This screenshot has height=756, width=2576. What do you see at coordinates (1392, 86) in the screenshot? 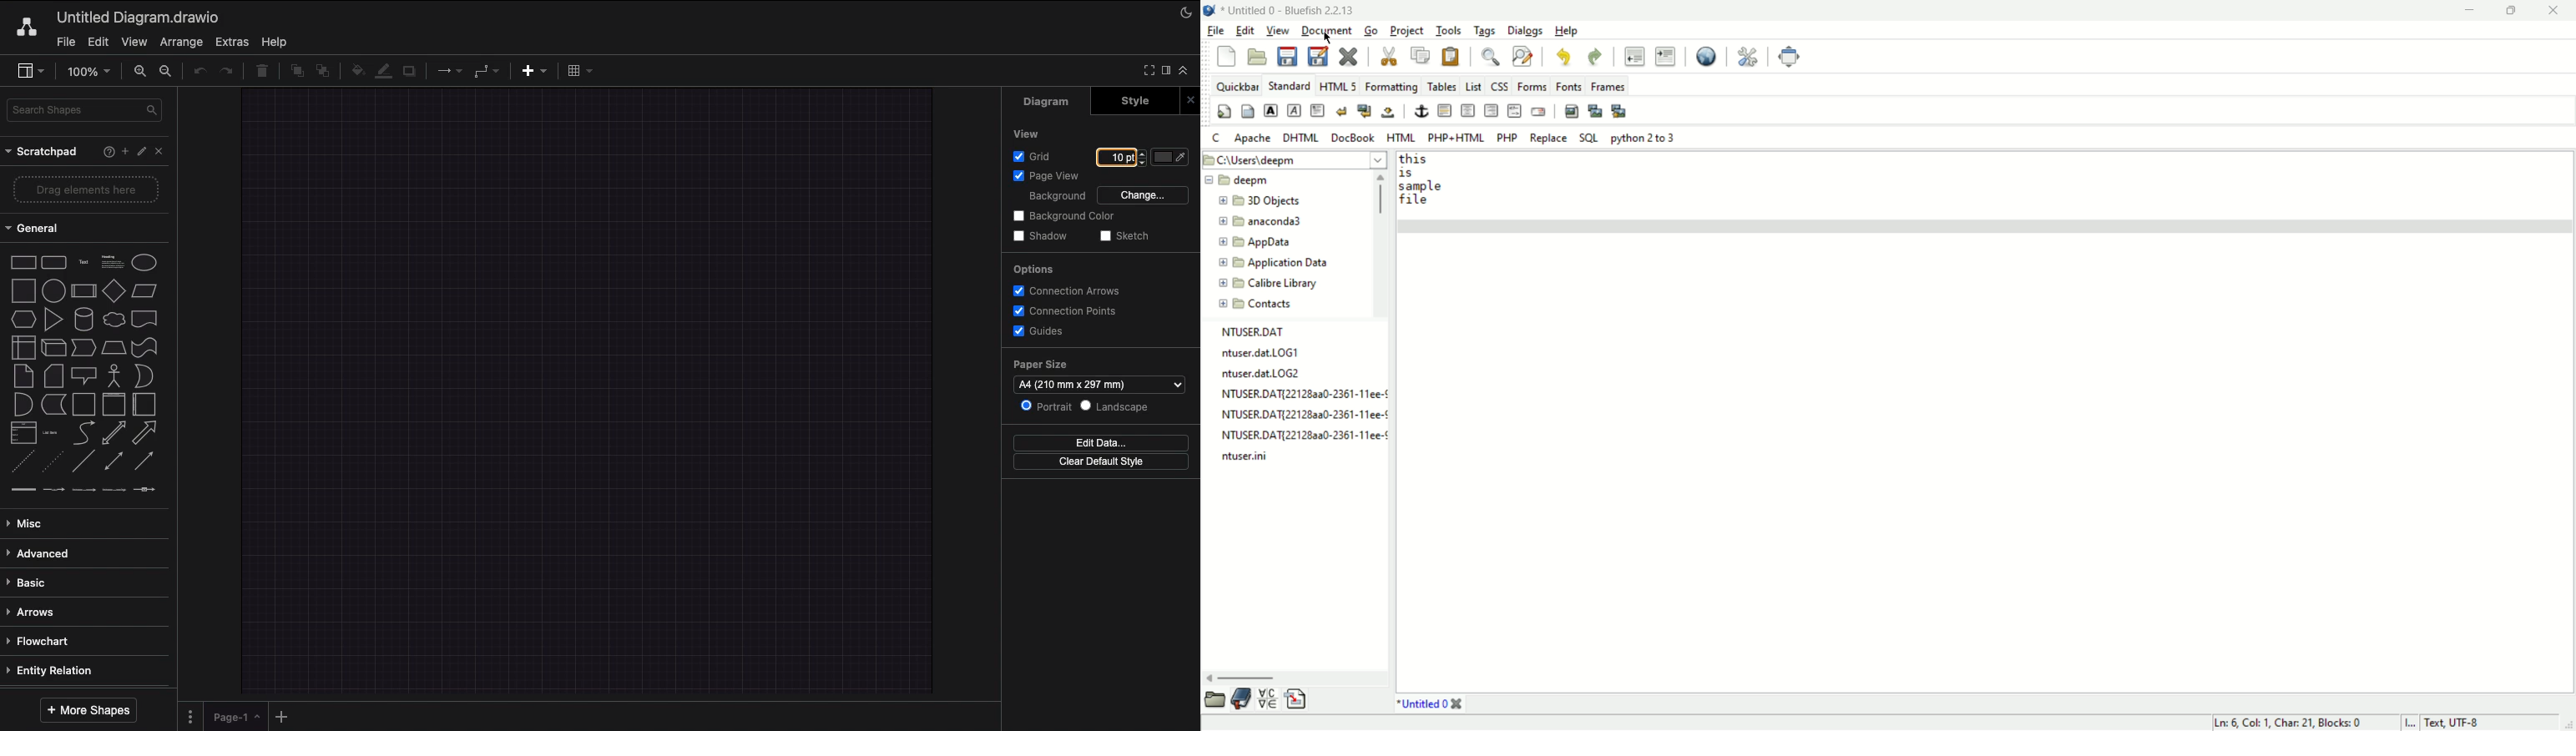
I see `formatting` at bounding box center [1392, 86].